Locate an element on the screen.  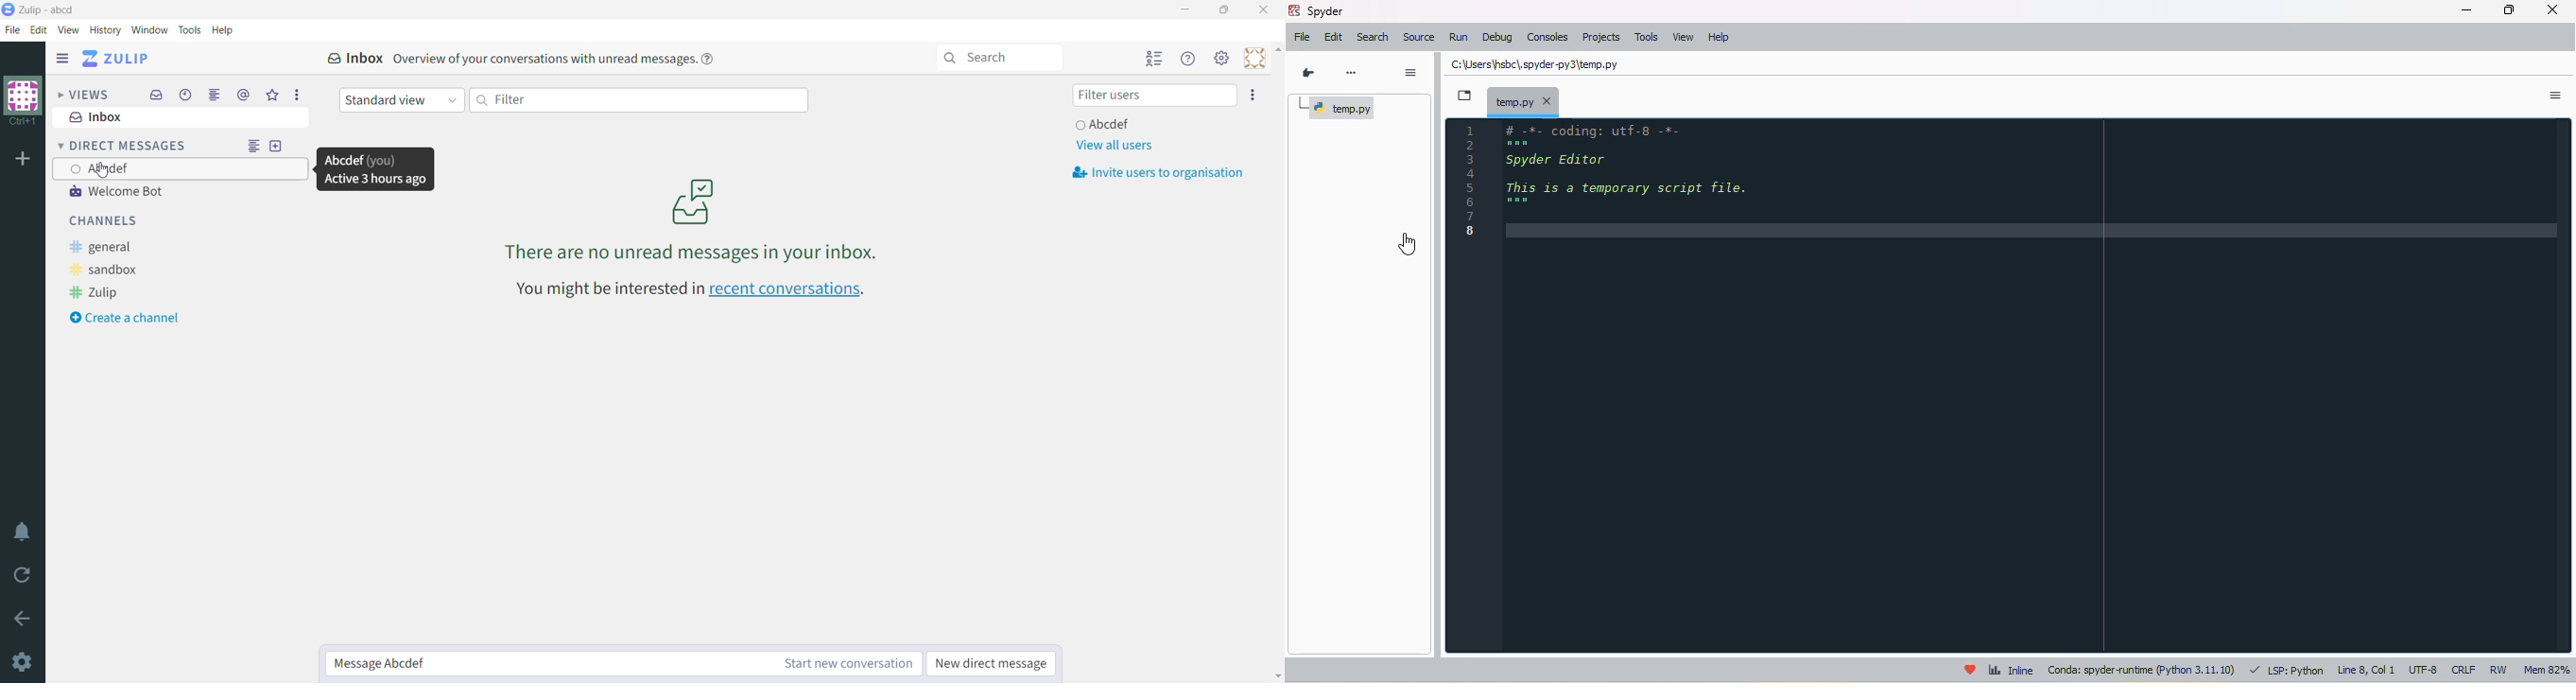
source is located at coordinates (1419, 37).